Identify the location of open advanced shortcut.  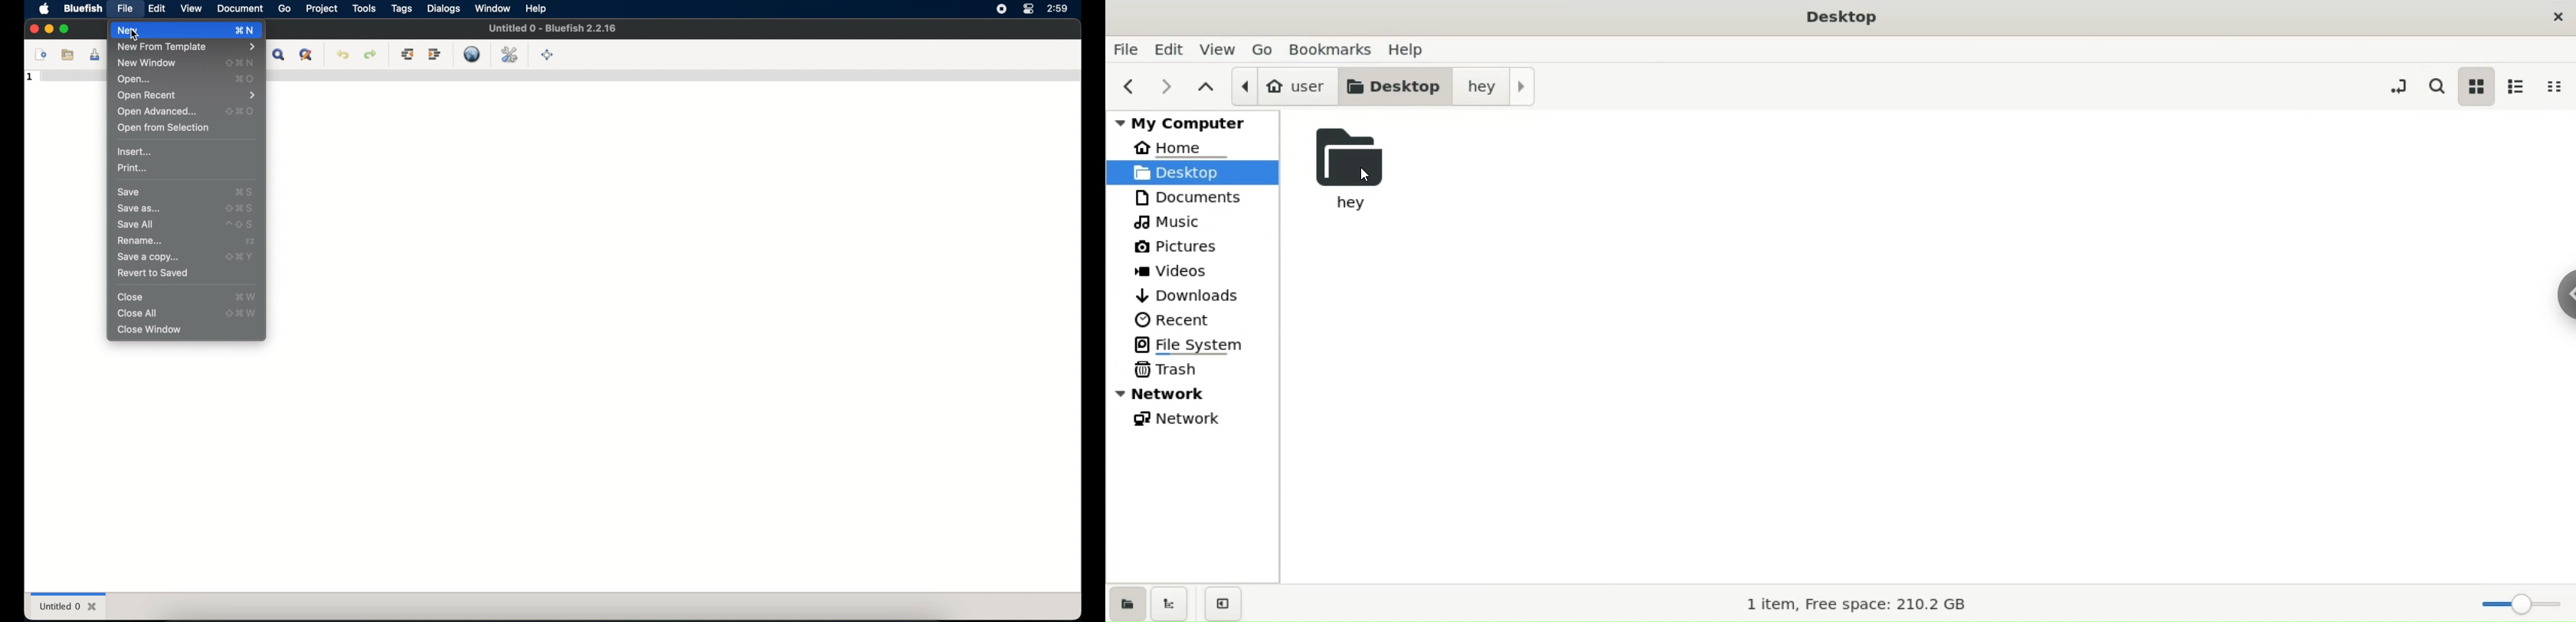
(240, 111).